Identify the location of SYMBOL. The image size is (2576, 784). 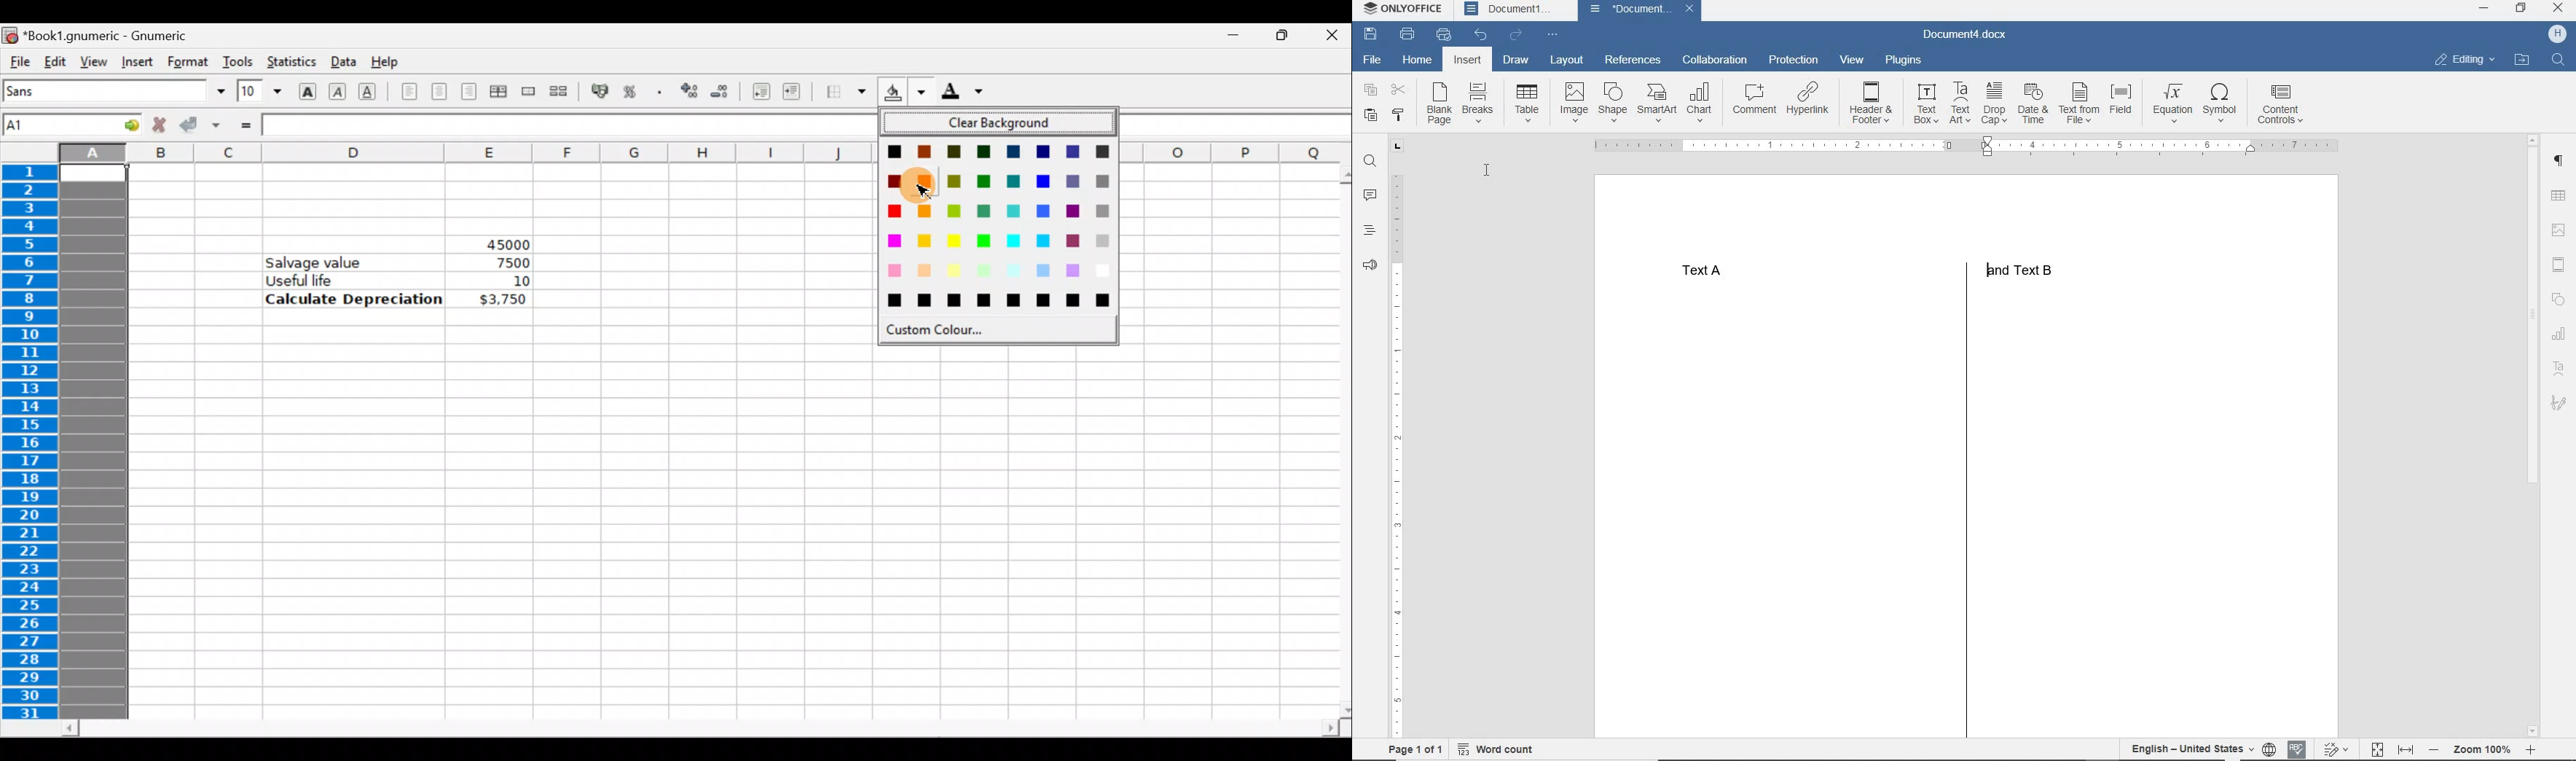
(2223, 104).